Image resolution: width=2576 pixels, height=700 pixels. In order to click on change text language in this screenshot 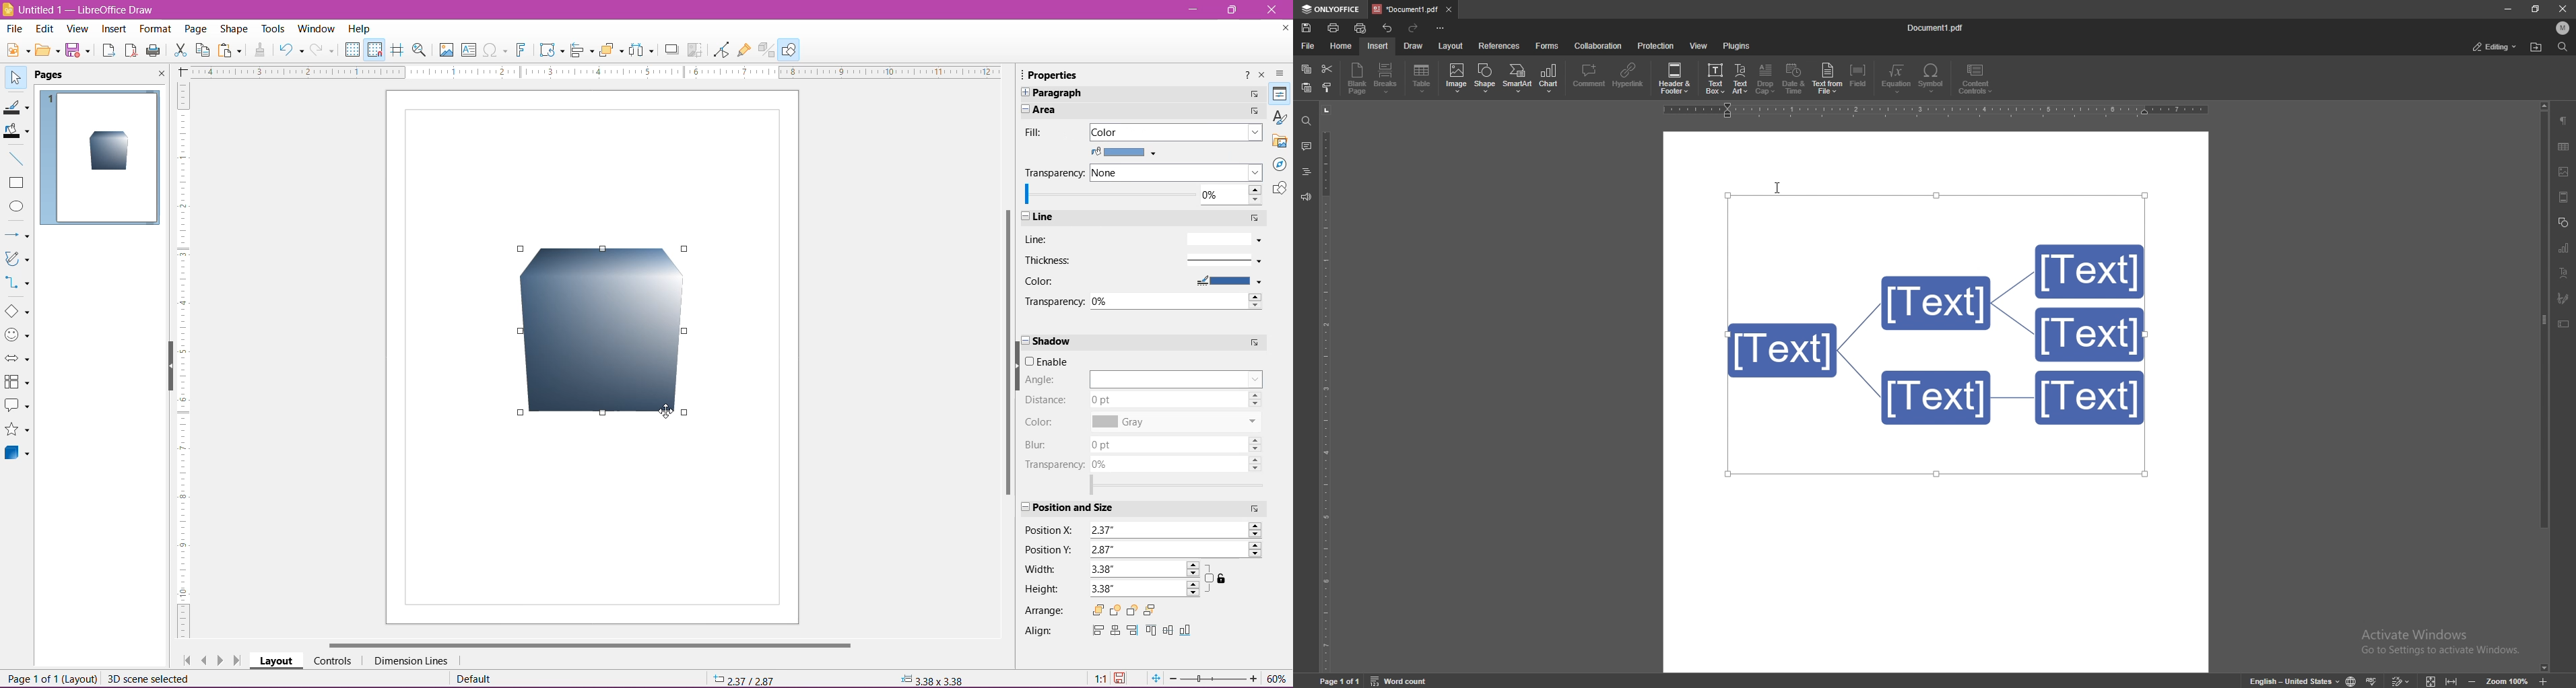, I will do `click(2293, 680)`.